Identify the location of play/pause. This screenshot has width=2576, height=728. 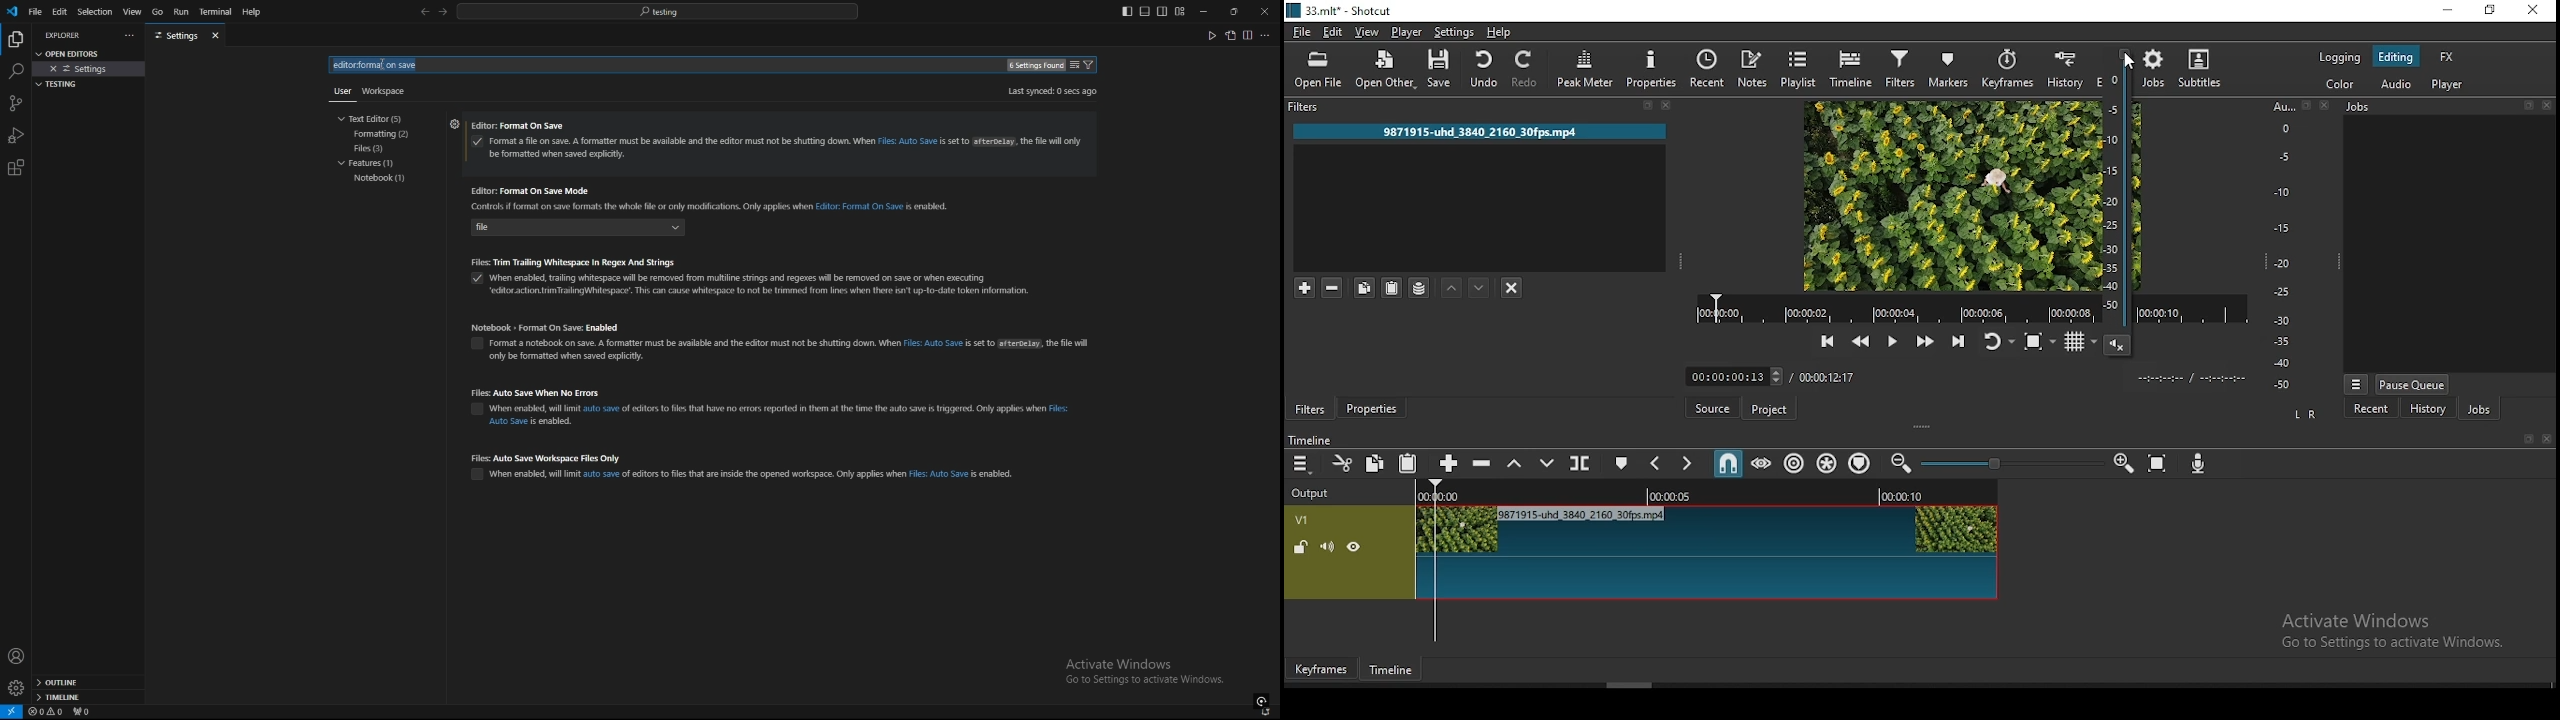
(1894, 343).